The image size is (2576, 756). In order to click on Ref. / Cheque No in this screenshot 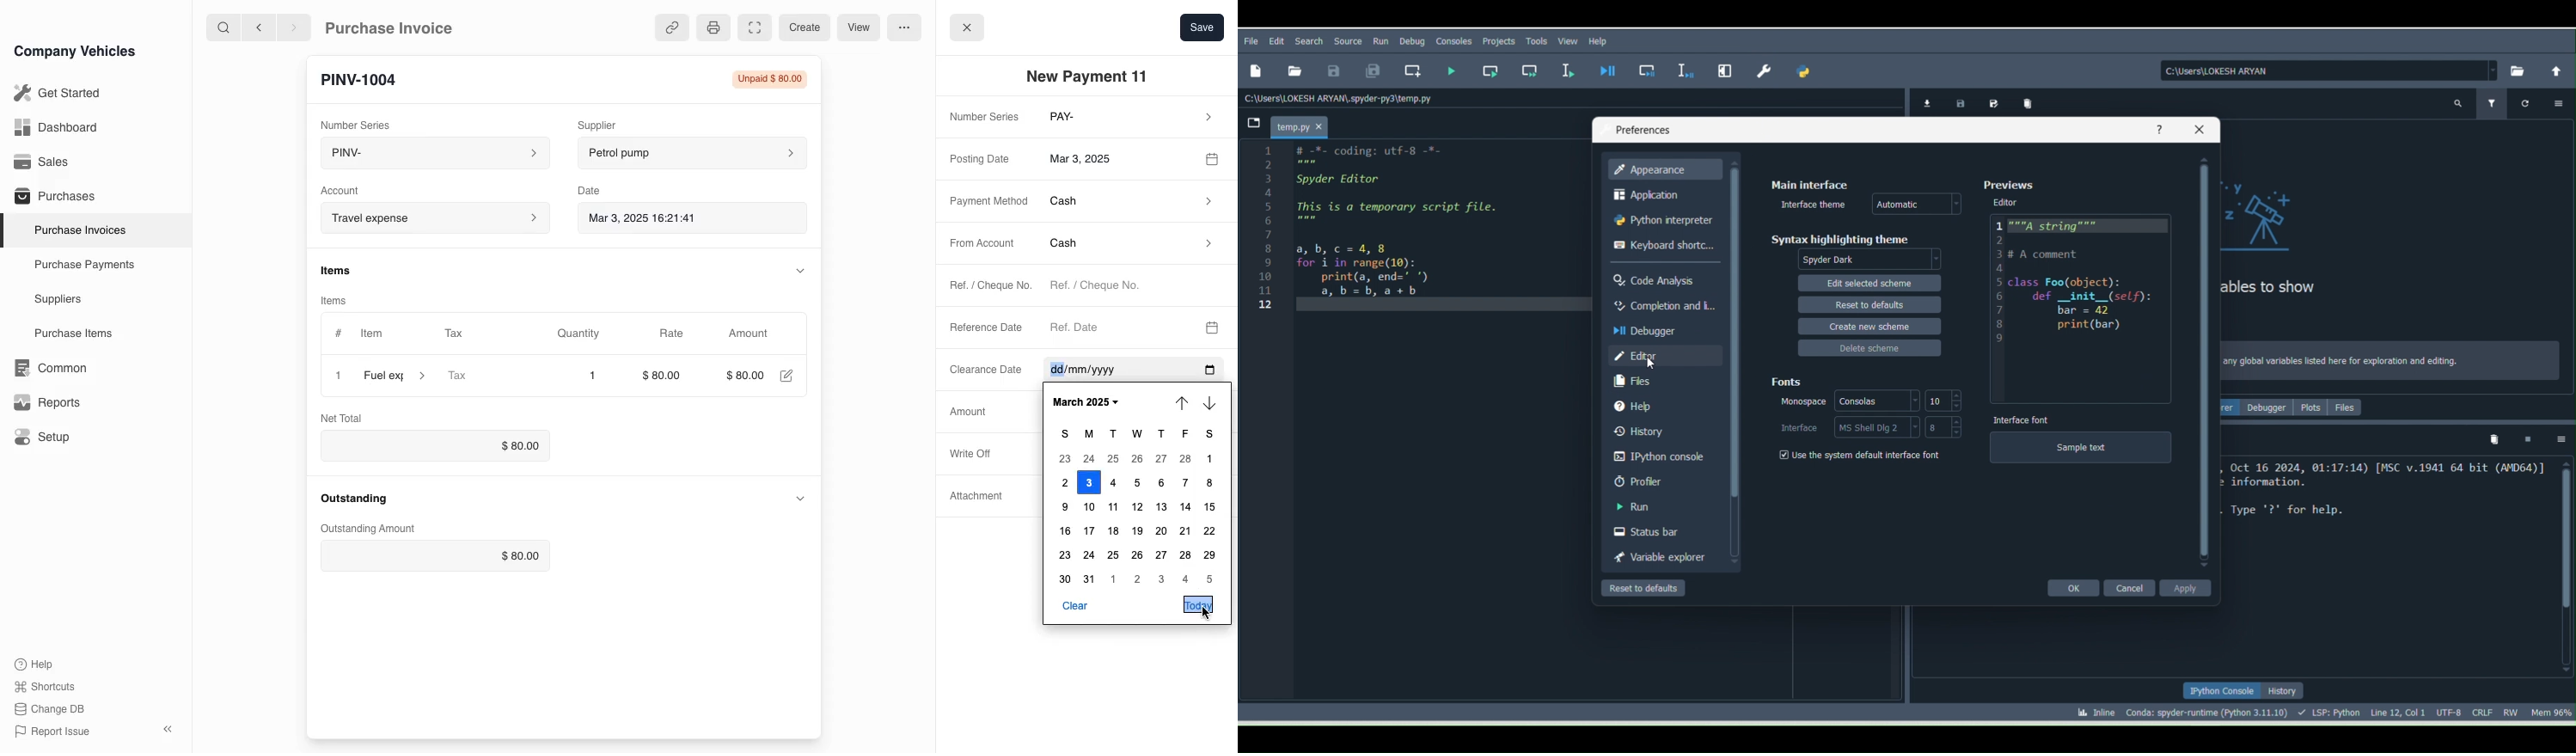, I will do `click(982, 287)`.